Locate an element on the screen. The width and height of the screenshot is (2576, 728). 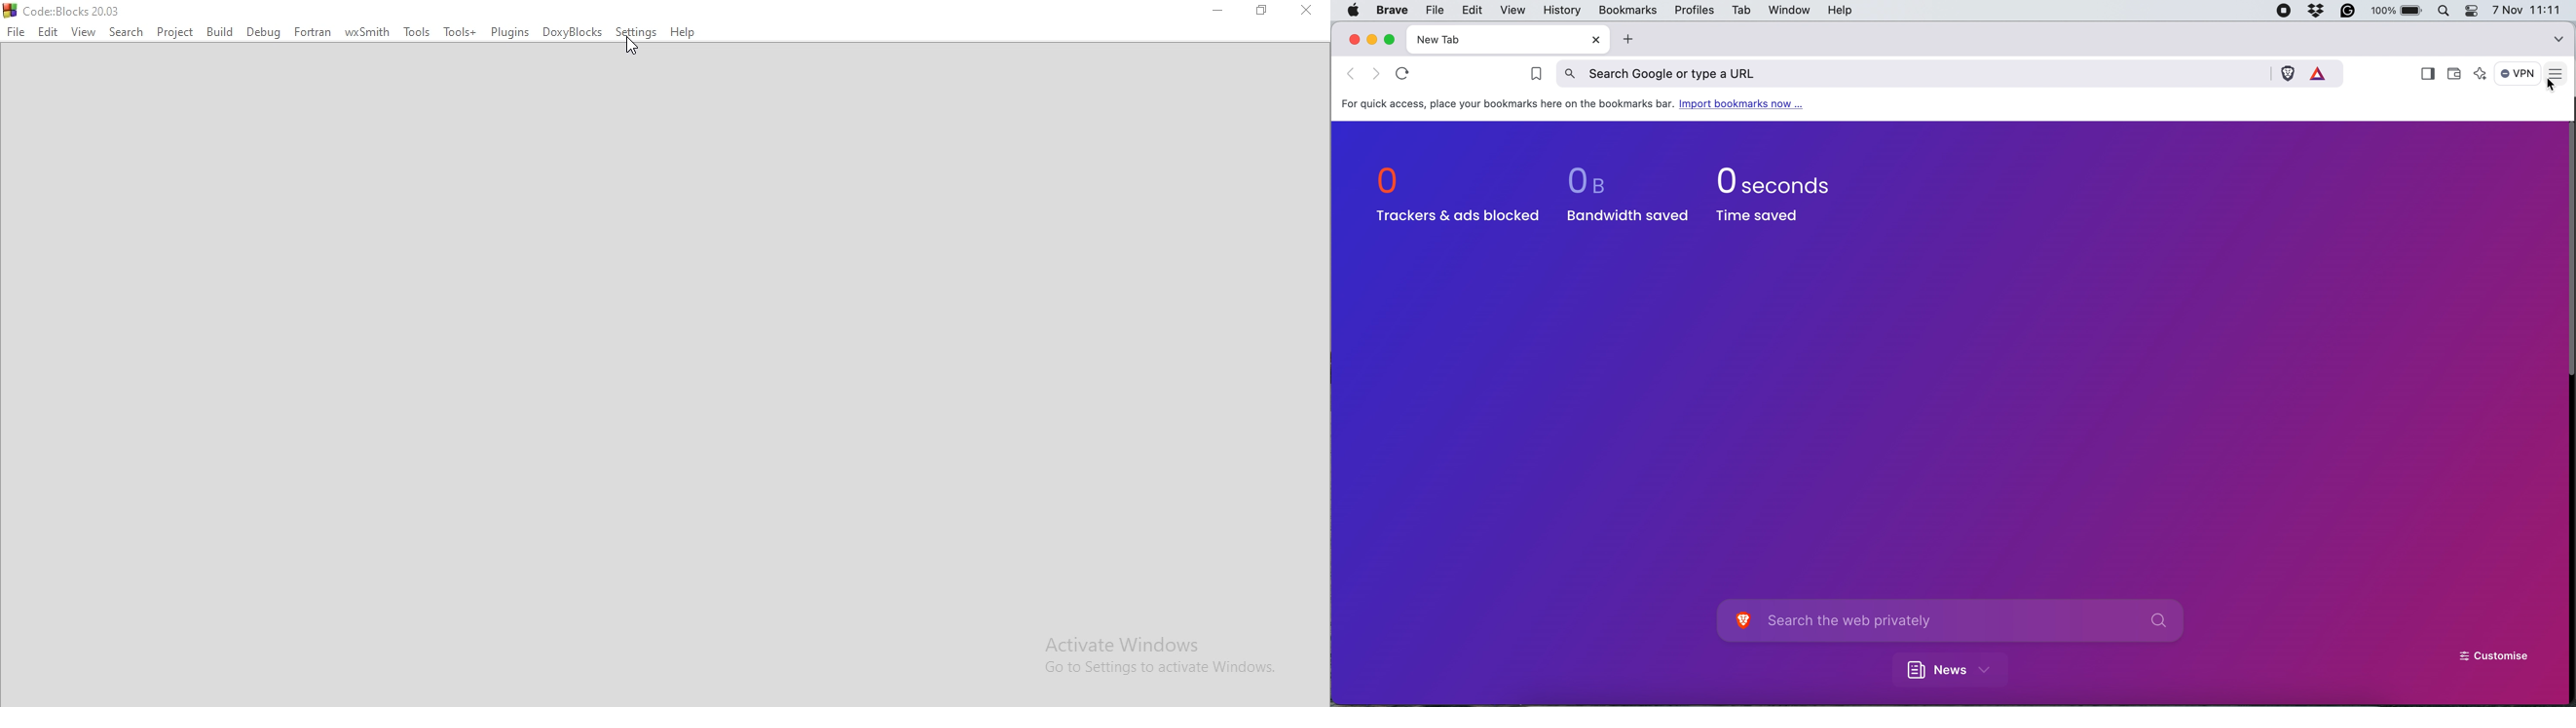
click to go forward, hold to see history is located at coordinates (1348, 73).